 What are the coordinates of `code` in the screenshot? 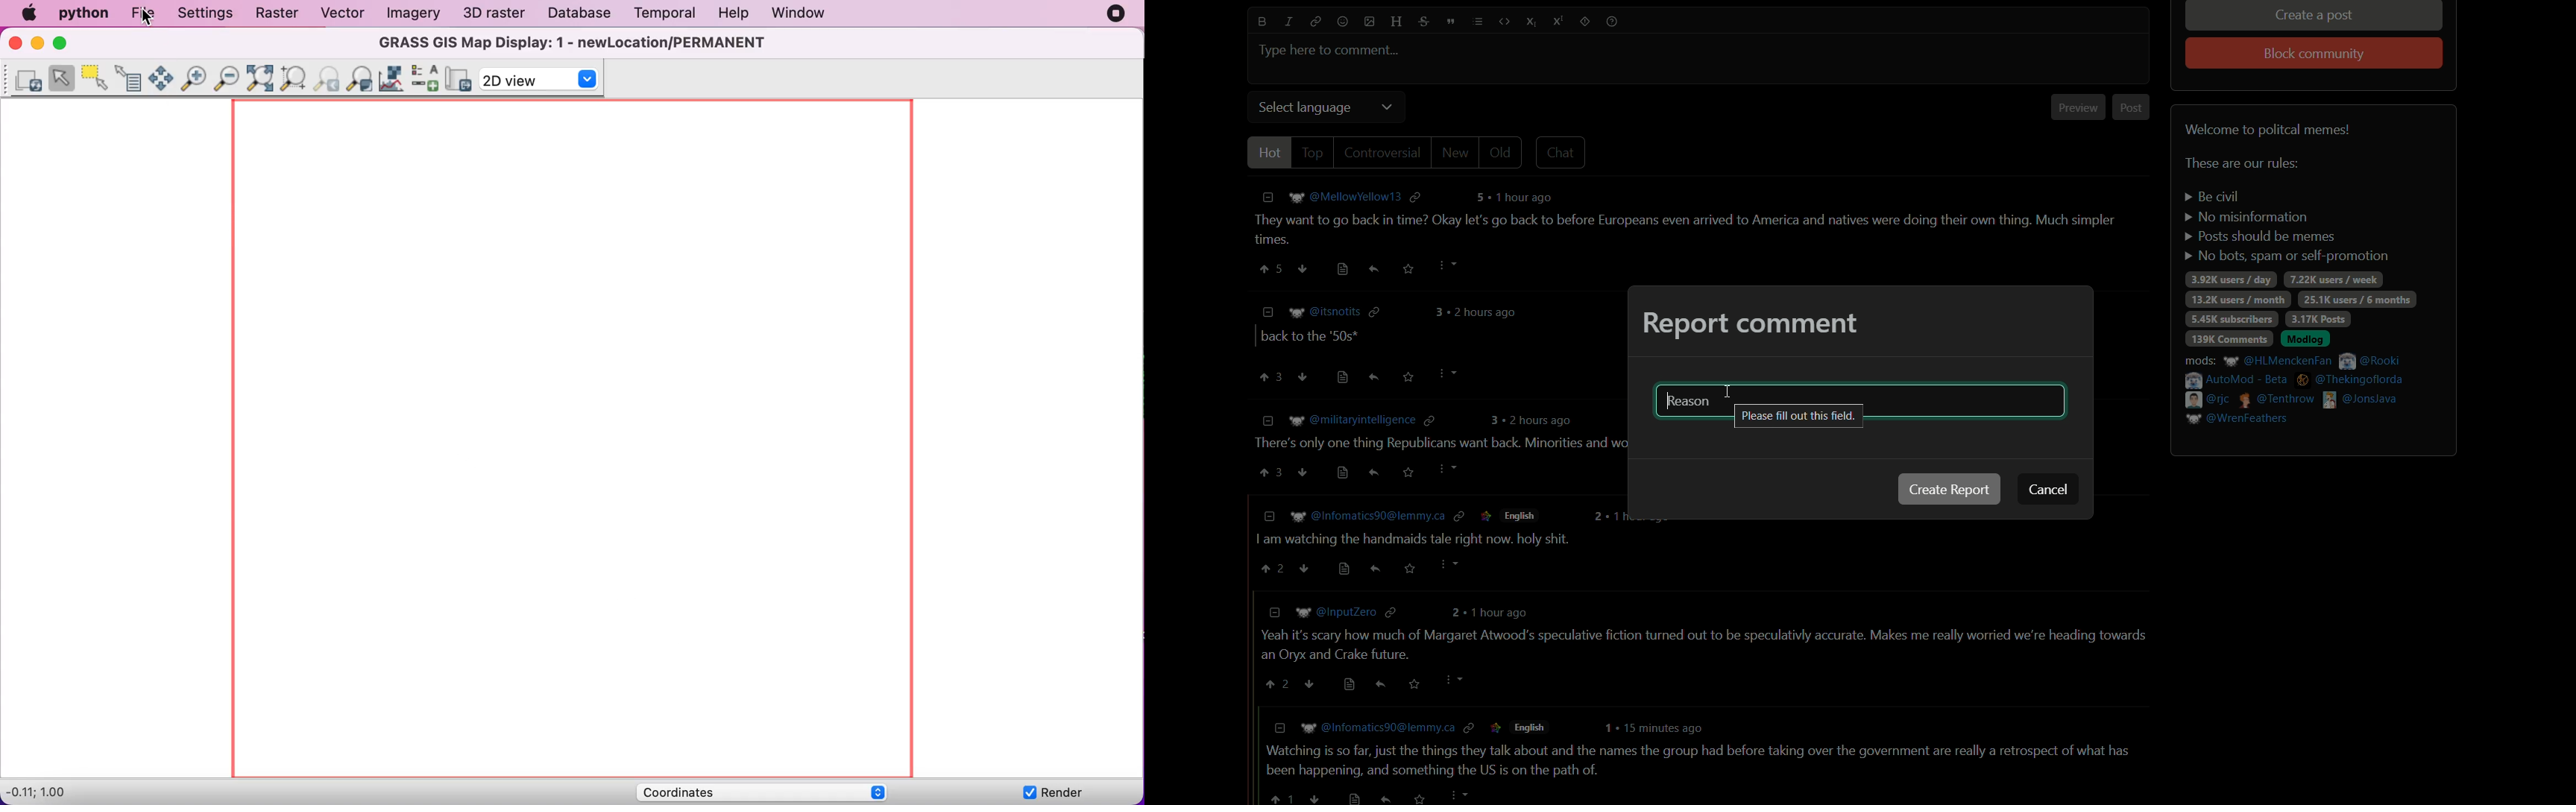 It's located at (1504, 22).